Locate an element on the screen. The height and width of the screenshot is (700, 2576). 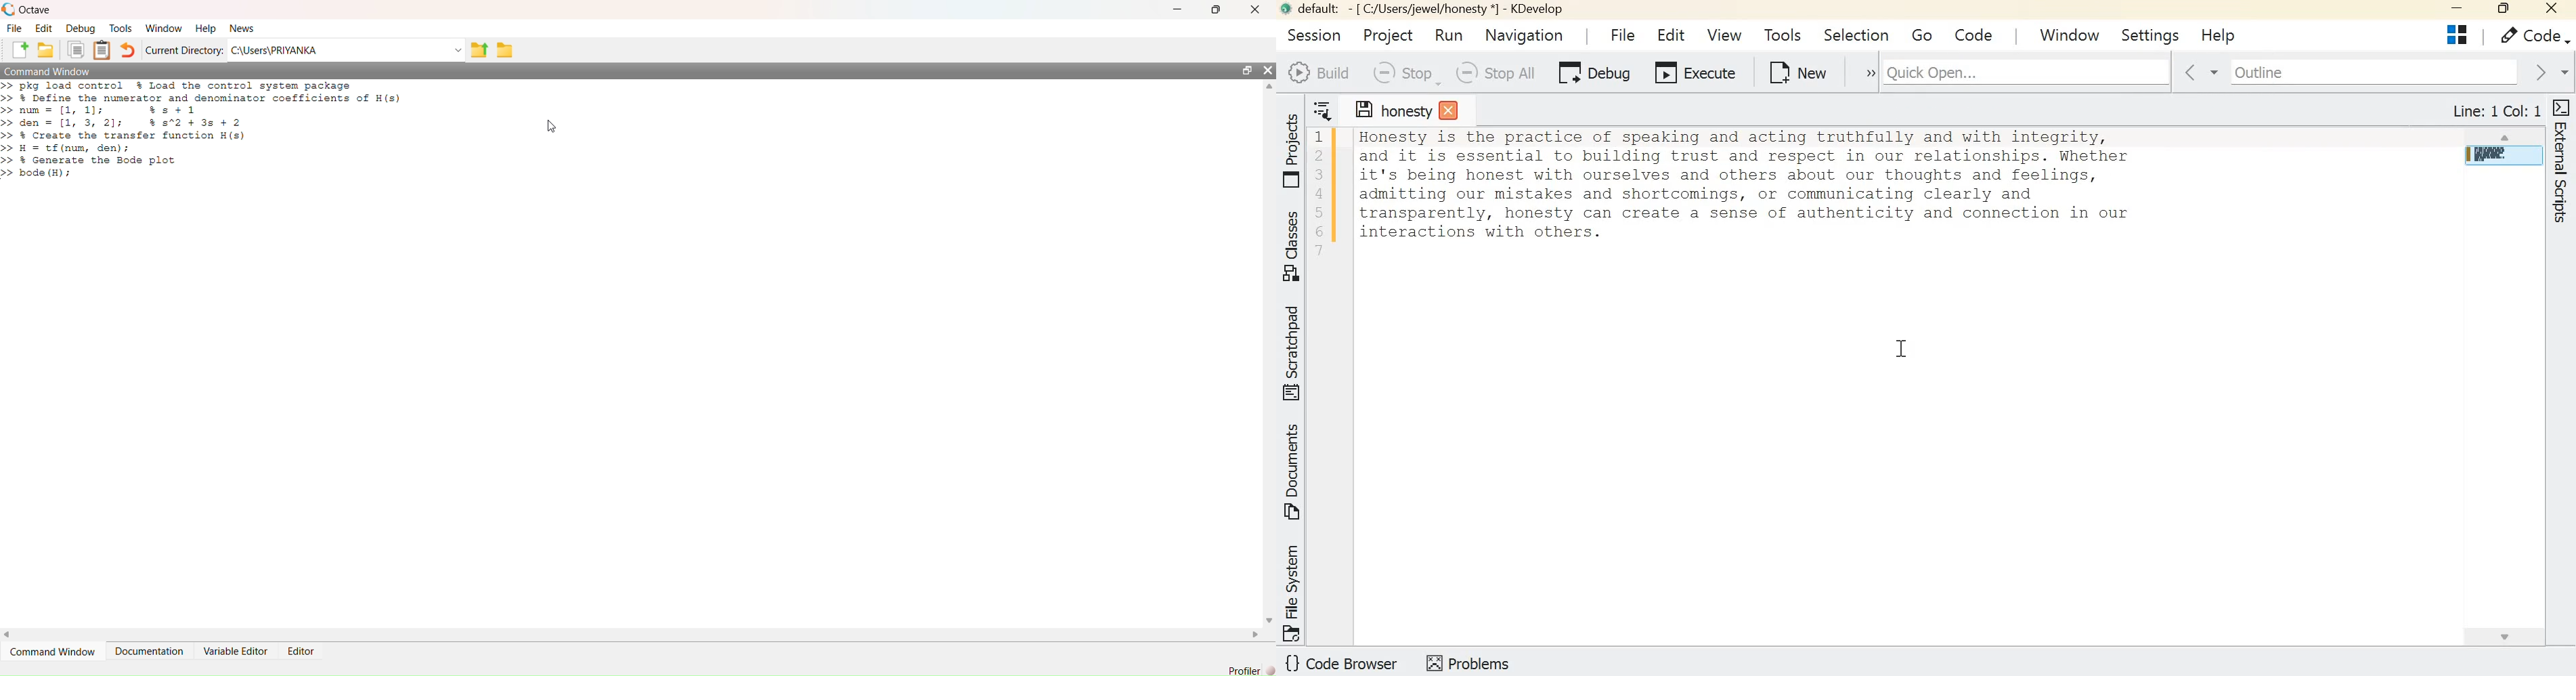
Undo is located at coordinates (128, 50).